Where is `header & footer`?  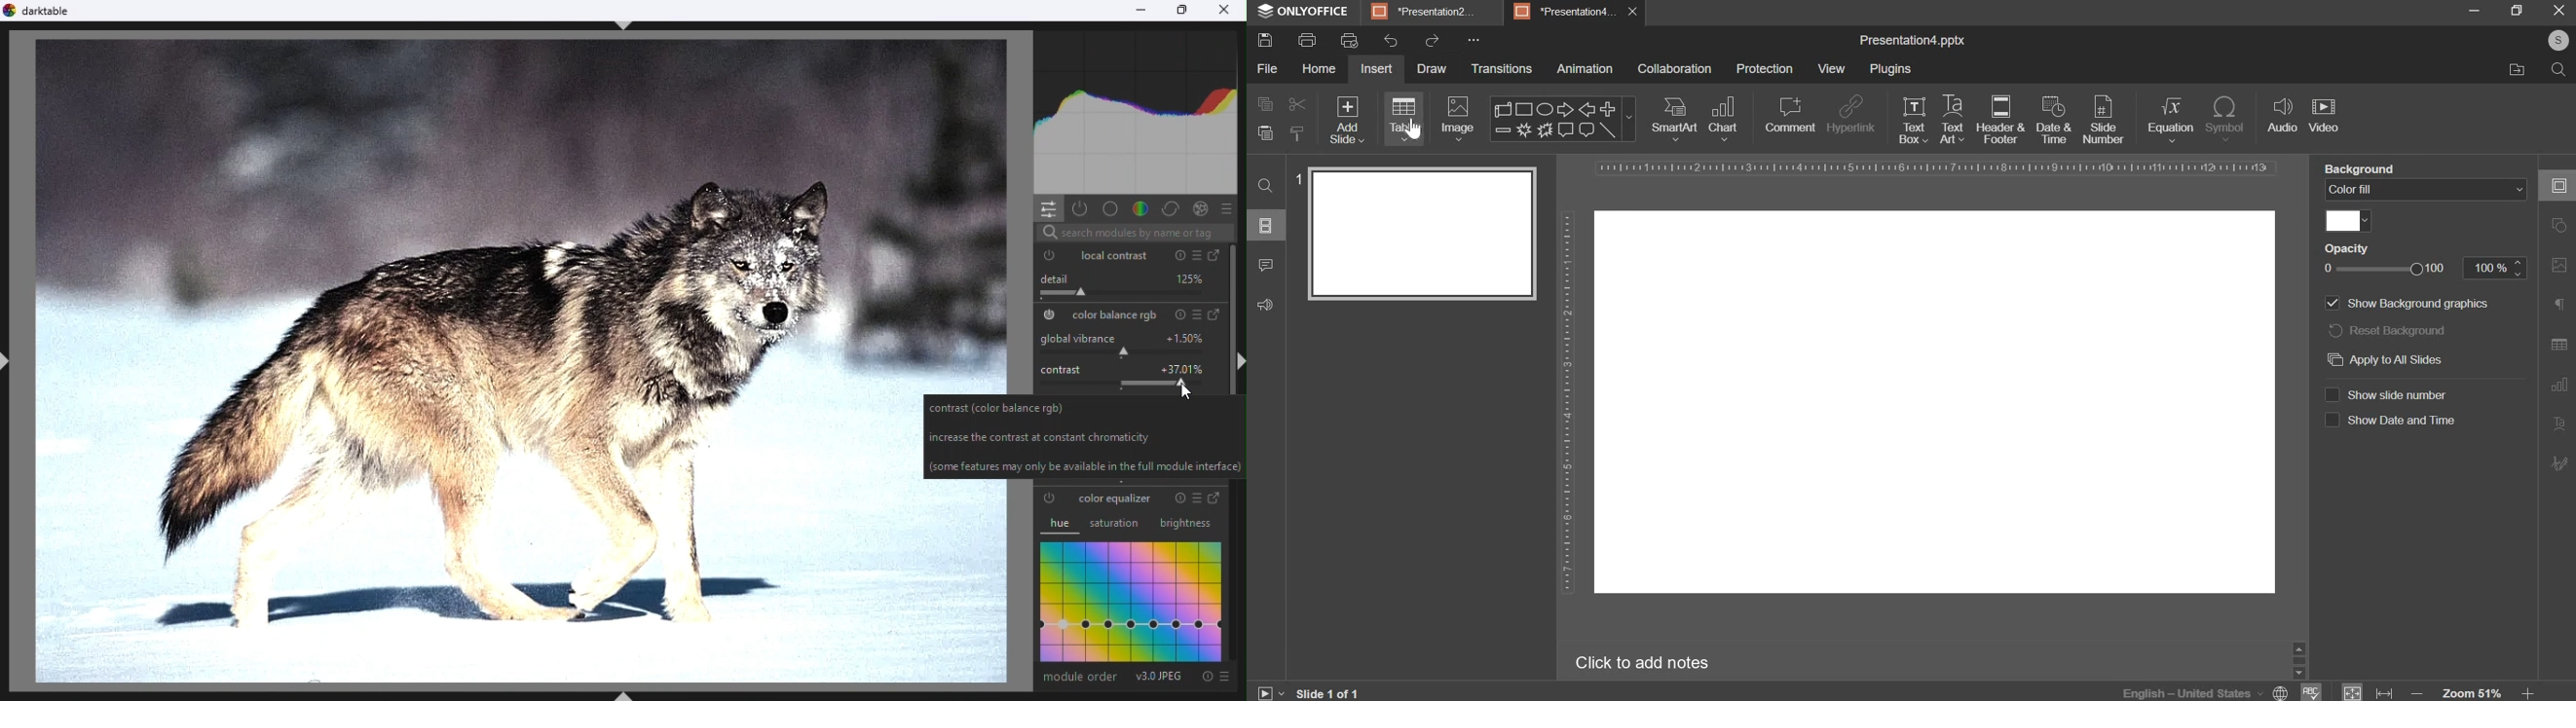 header & footer is located at coordinates (2001, 120).